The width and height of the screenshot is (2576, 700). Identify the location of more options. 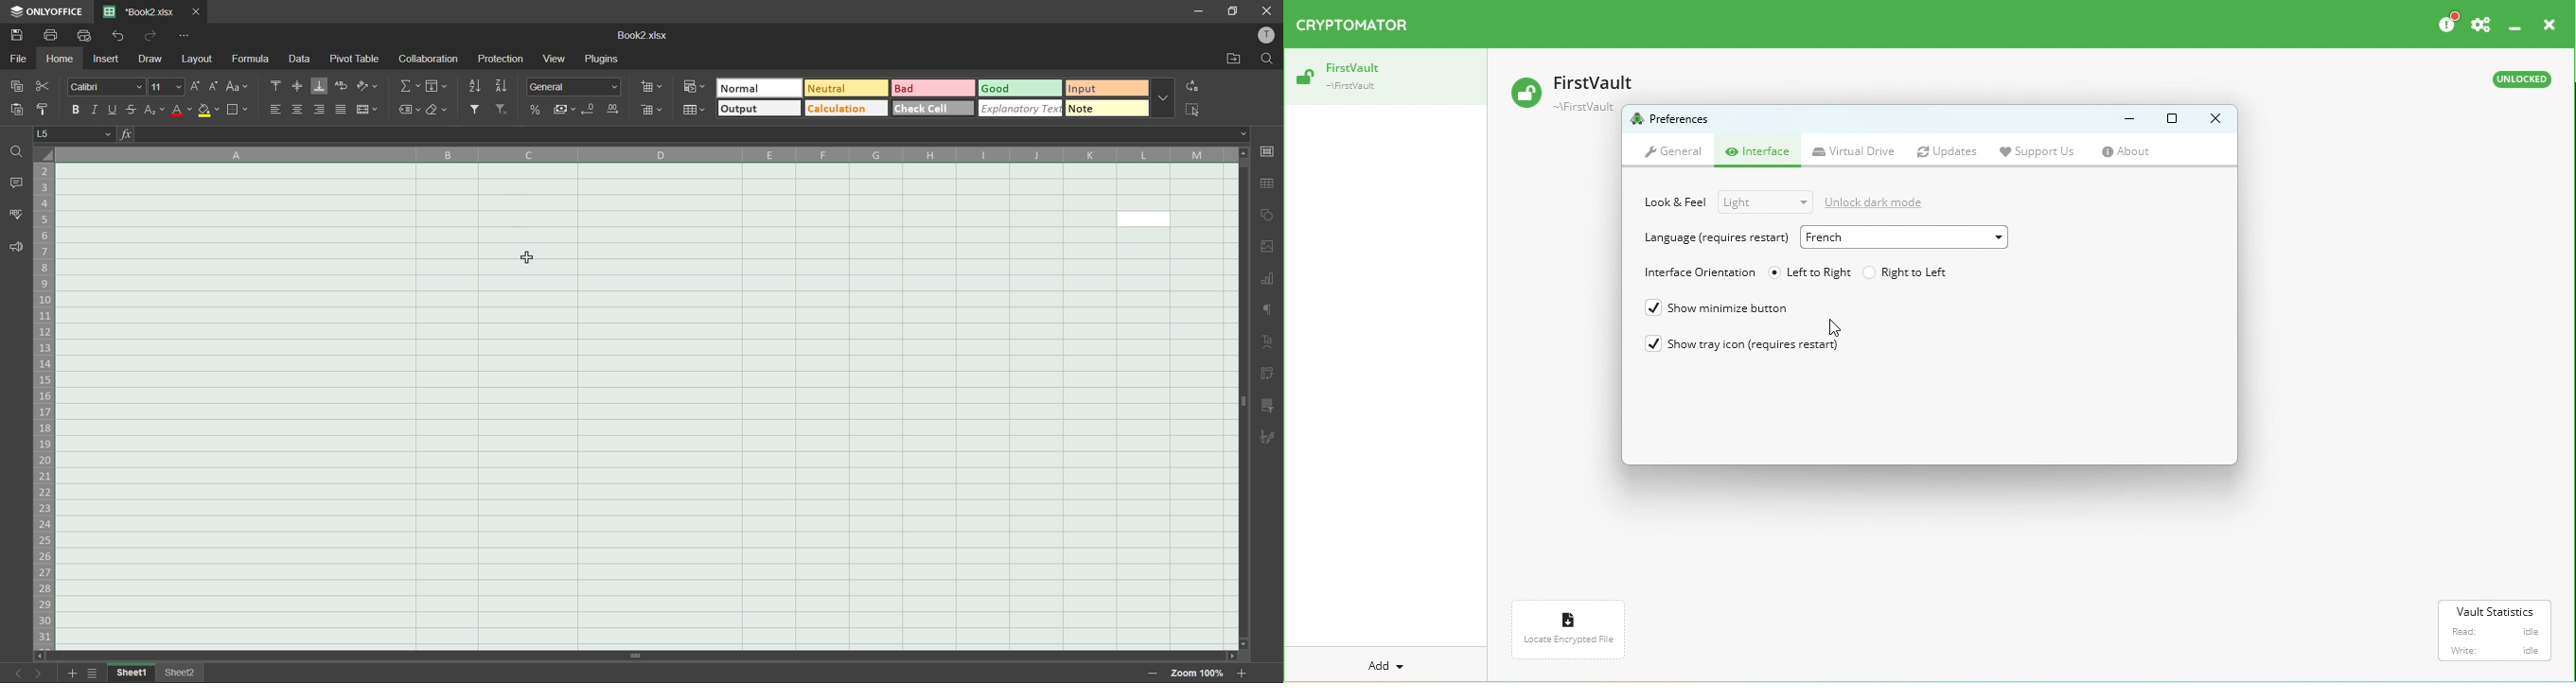
(1164, 98).